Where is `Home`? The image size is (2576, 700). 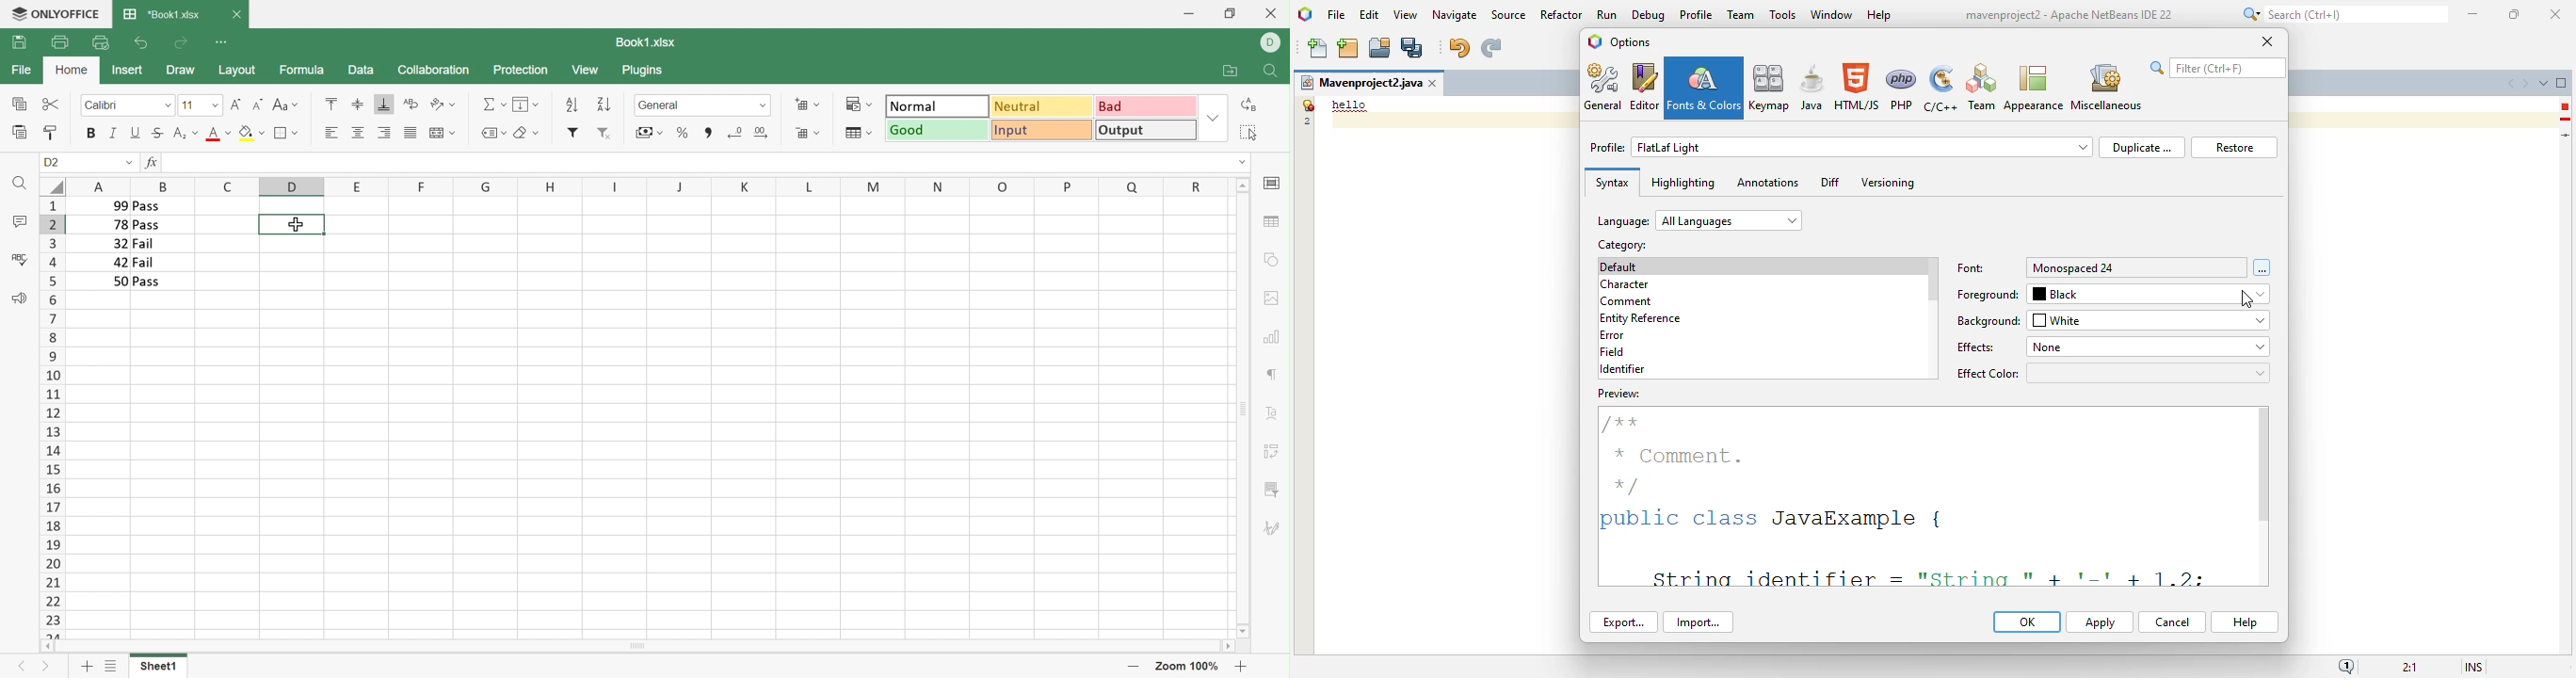 Home is located at coordinates (72, 71).